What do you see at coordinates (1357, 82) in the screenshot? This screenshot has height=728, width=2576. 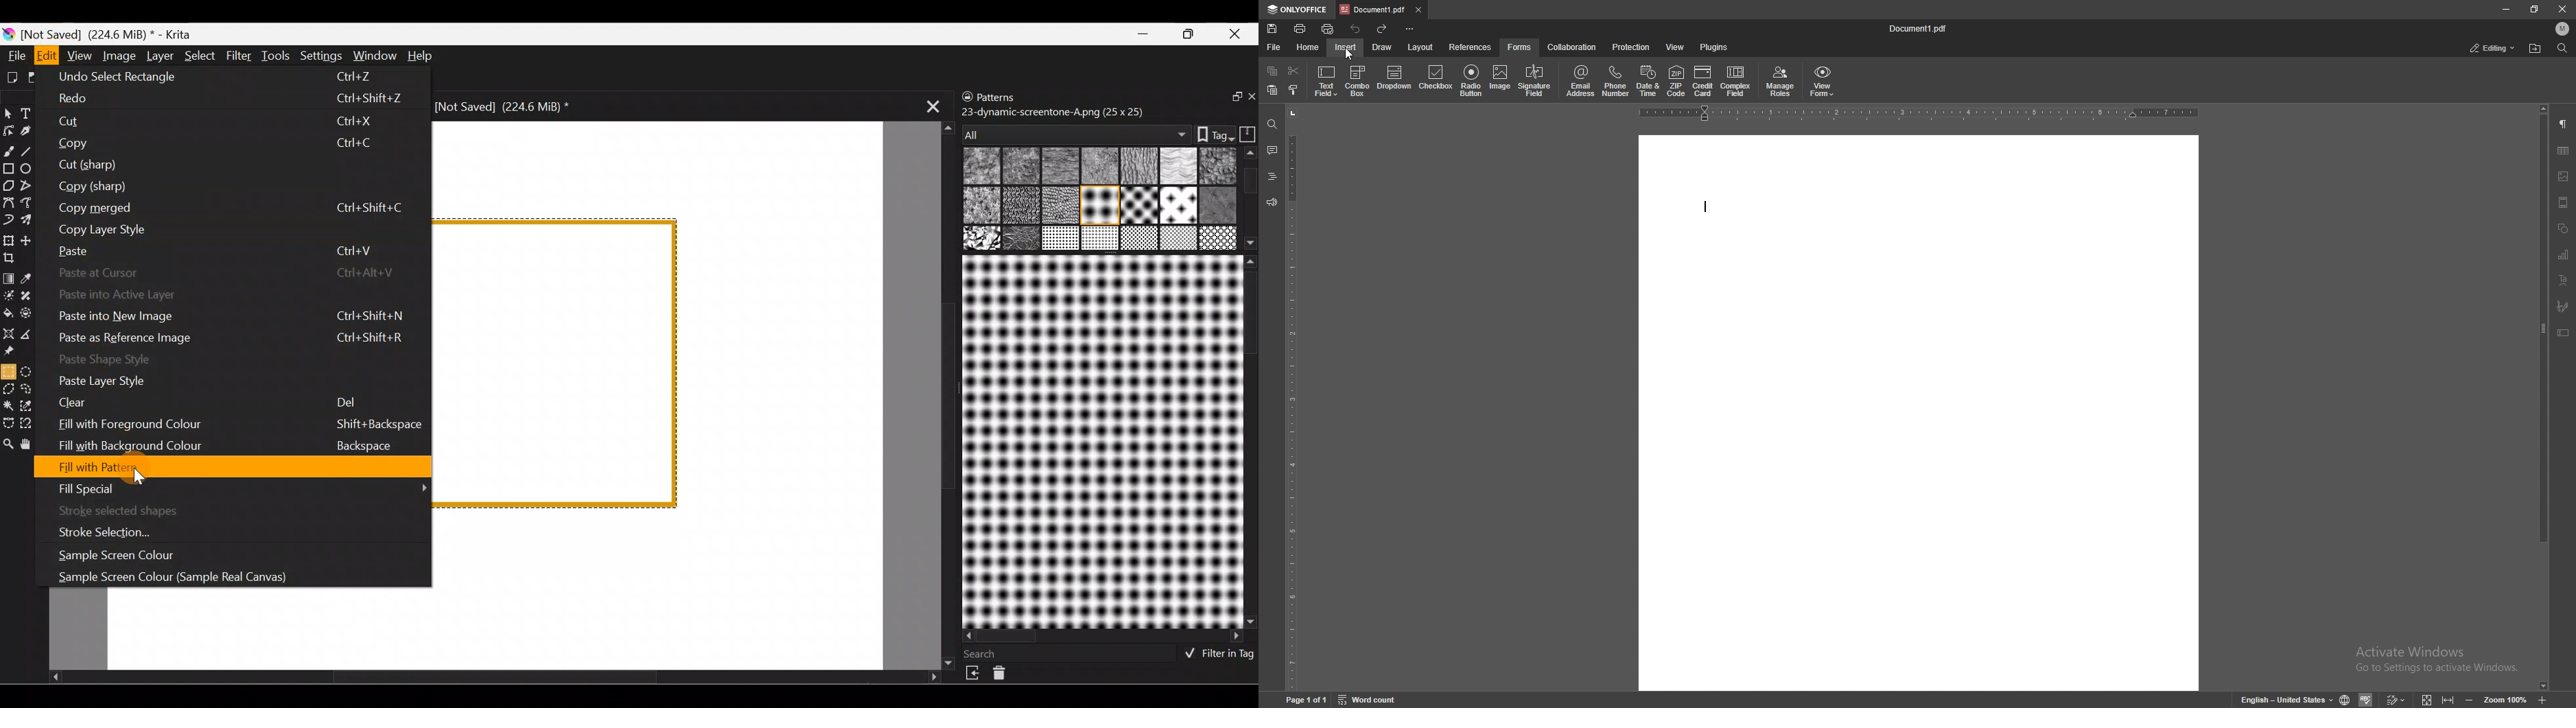 I see `combo box` at bounding box center [1357, 82].